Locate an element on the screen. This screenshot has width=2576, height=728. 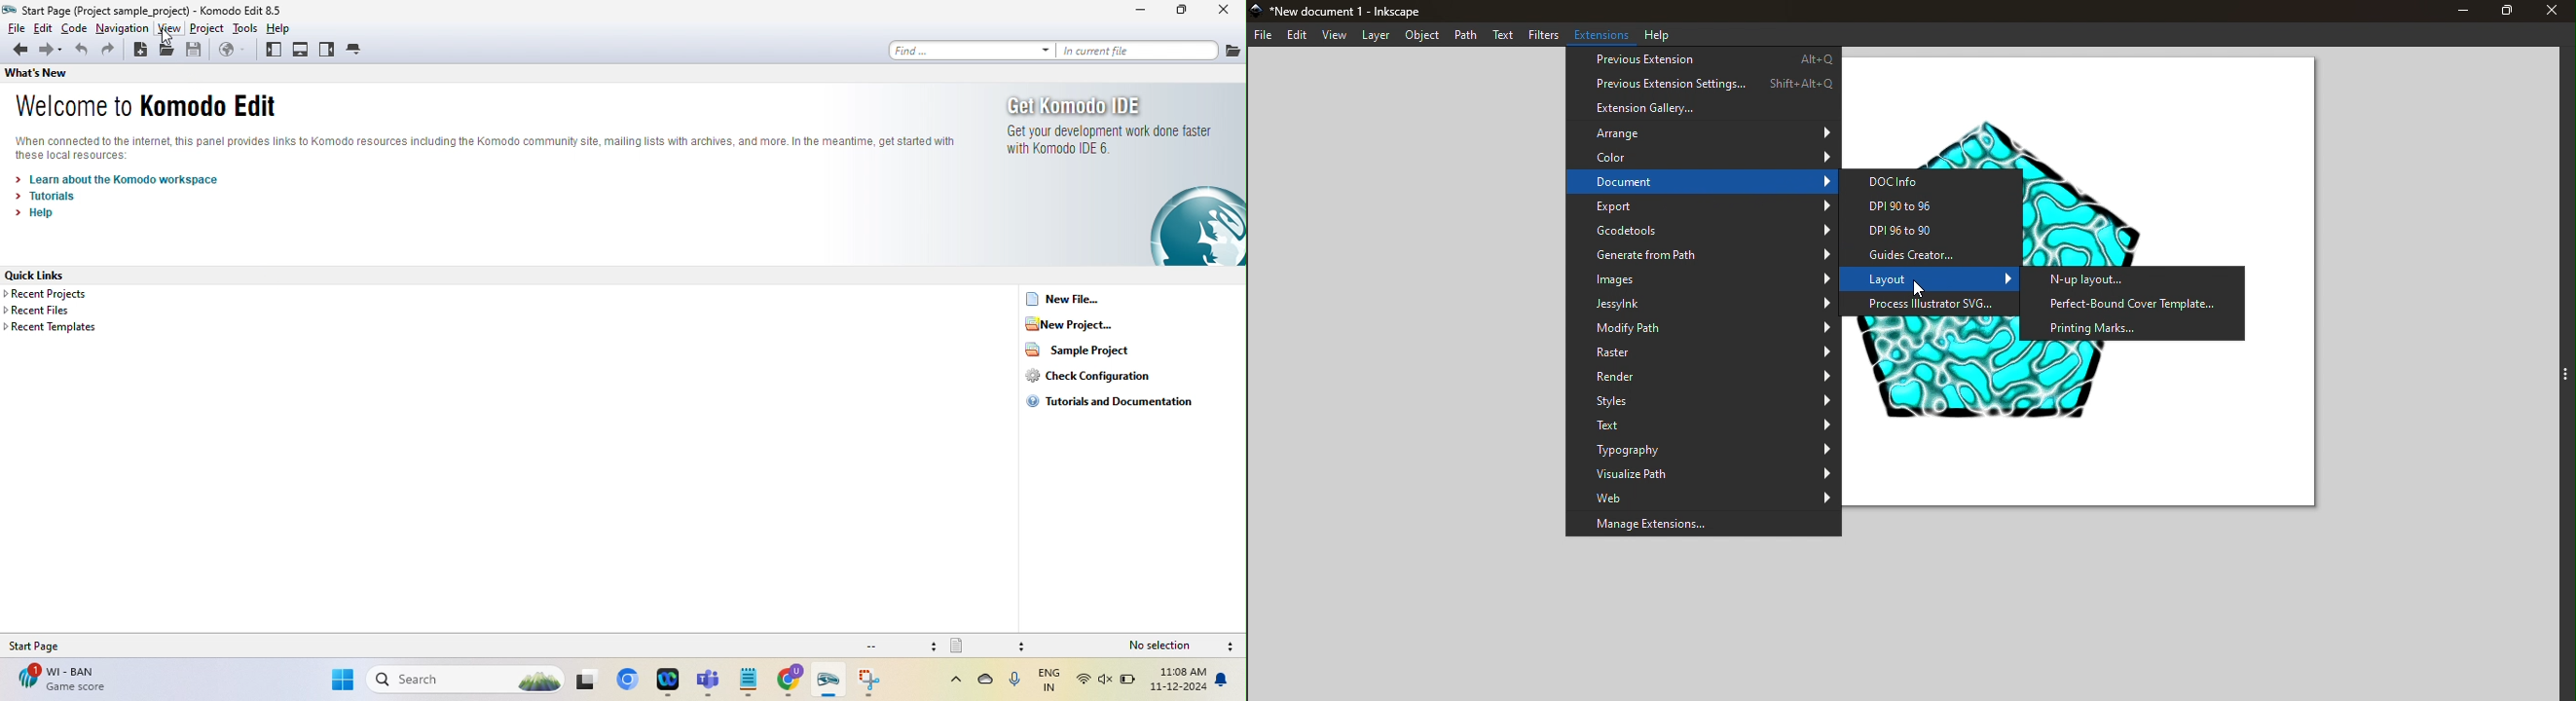
bottom pane is located at coordinates (300, 49).